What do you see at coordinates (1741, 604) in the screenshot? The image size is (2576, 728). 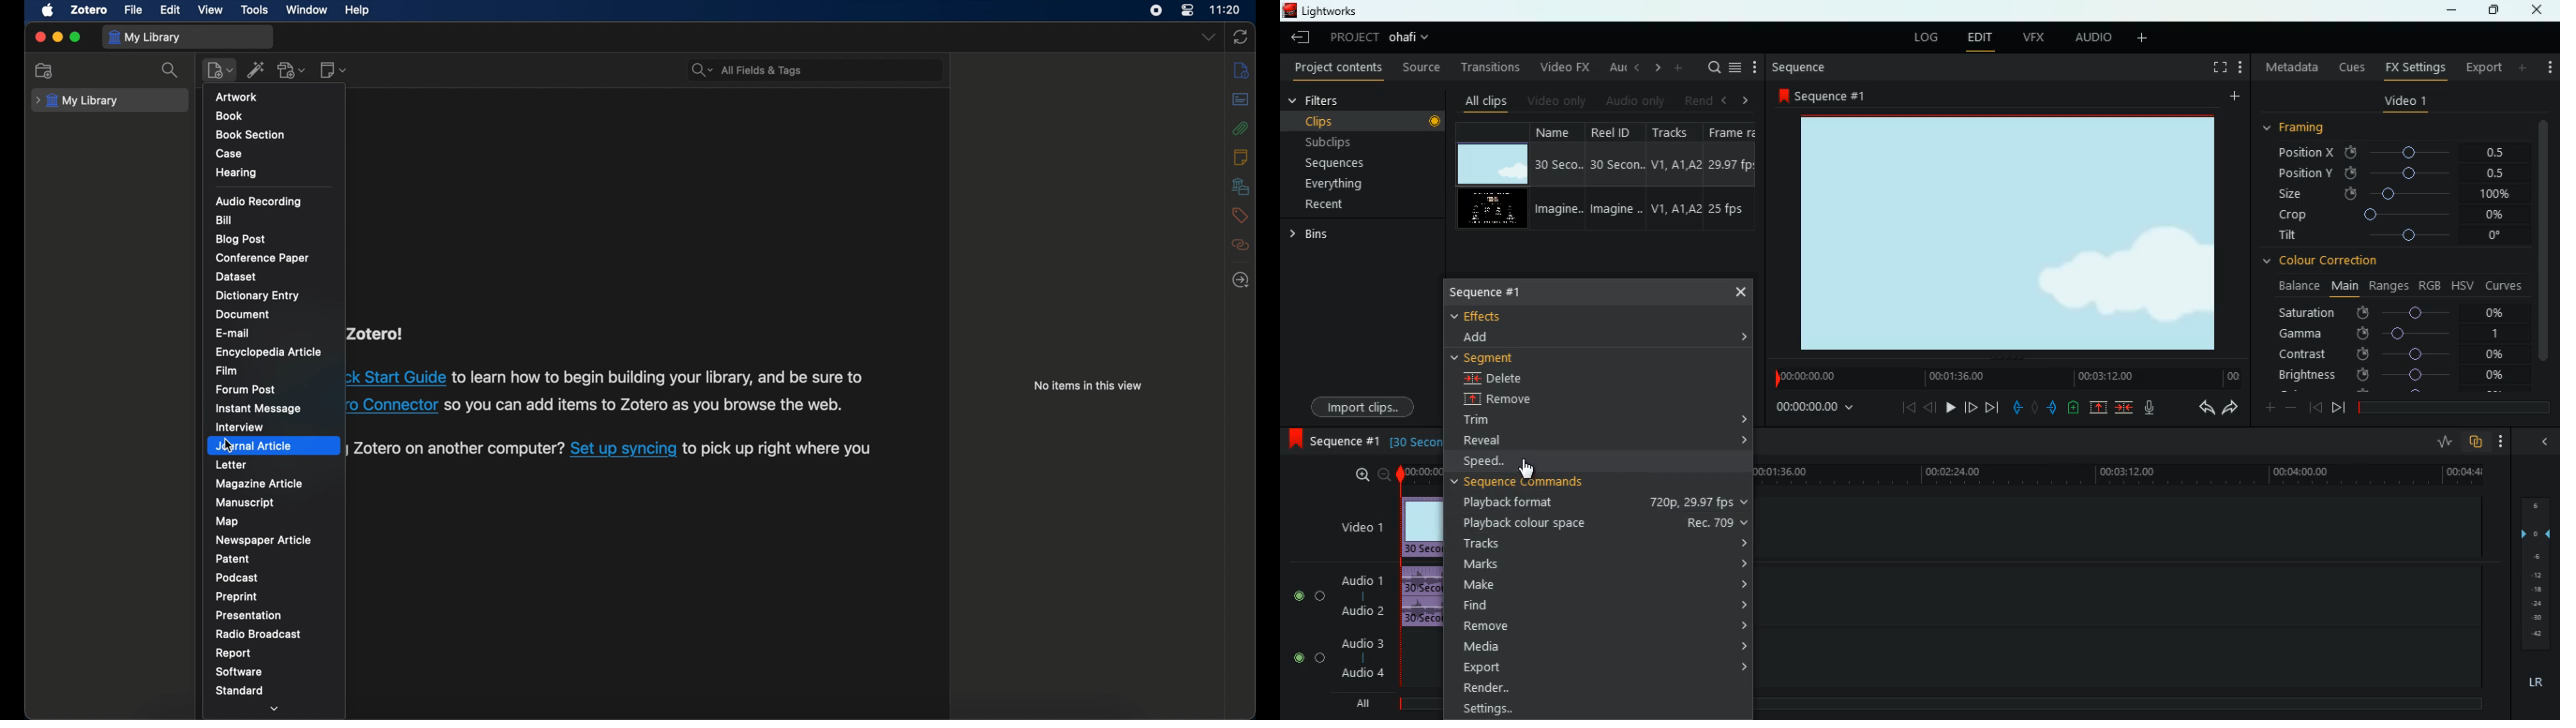 I see `expand` at bounding box center [1741, 604].